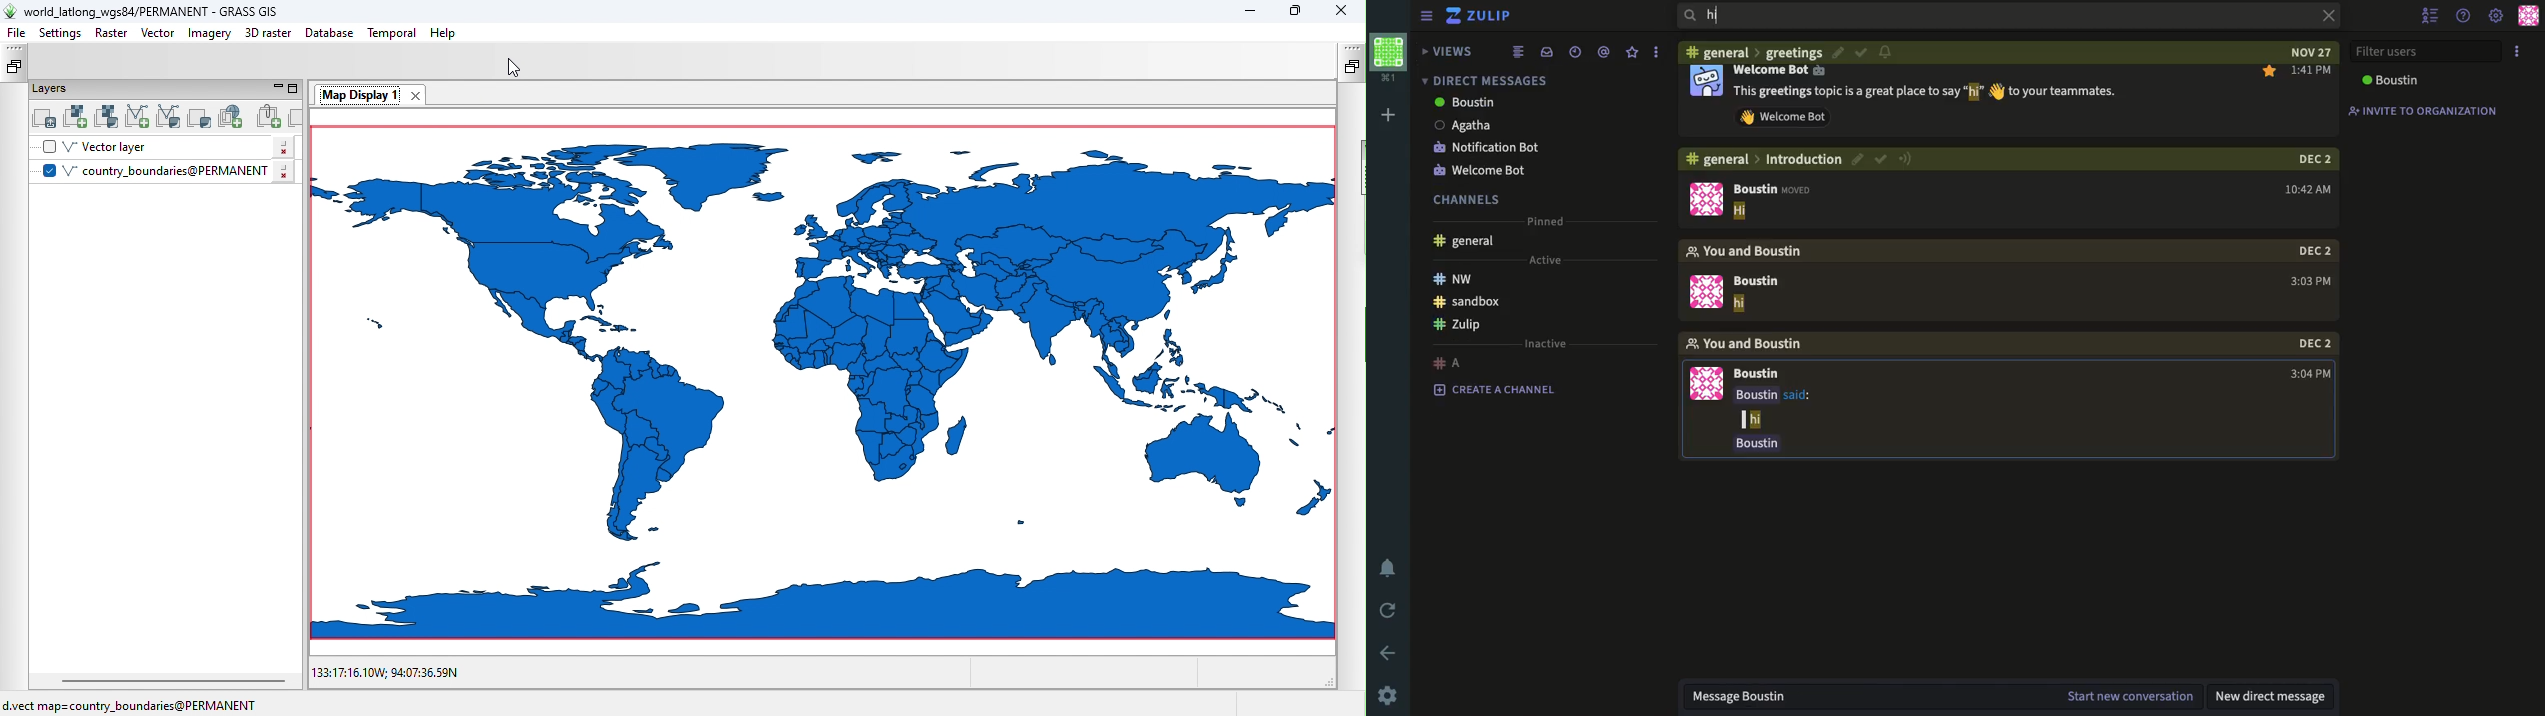 The height and width of the screenshot is (728, 2548). Describe the element at coordinates (1453, 279) in the screenshot. I see `nw` at that location.